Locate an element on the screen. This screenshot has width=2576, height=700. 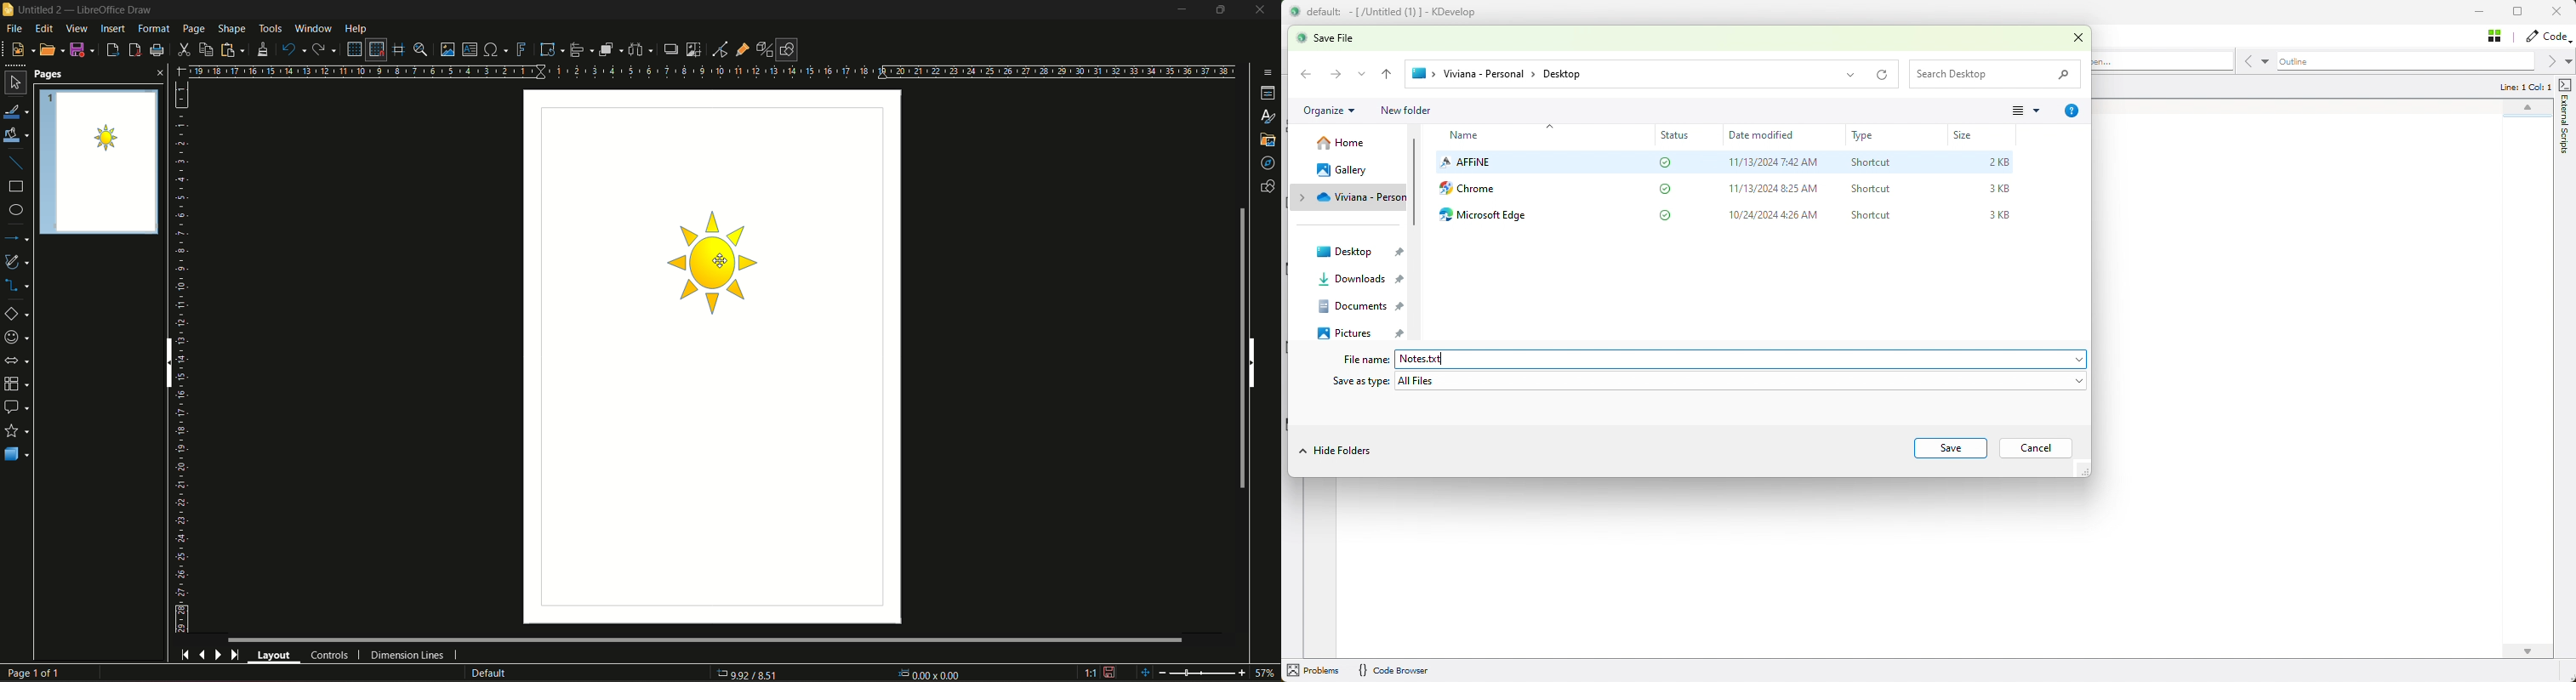
vertical scale is located at coordinates (183, 357).